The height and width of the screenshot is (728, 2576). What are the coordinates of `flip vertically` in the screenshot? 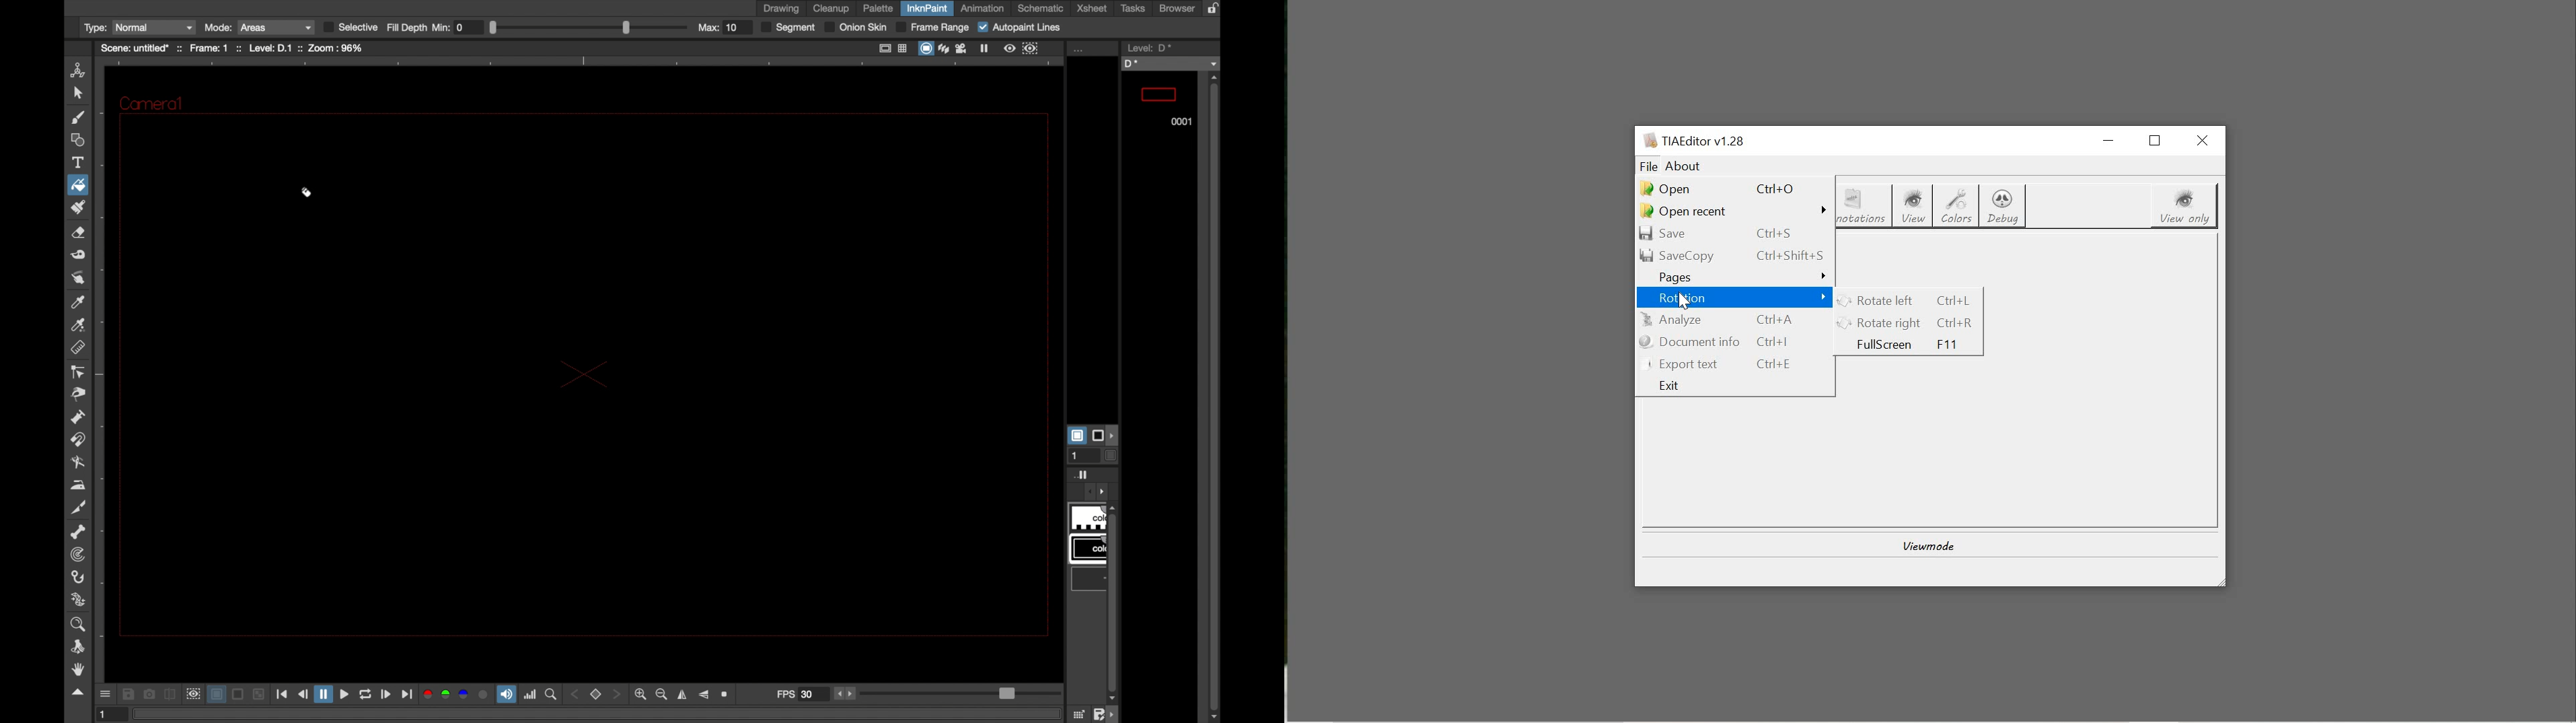 It's located at (702, 695).